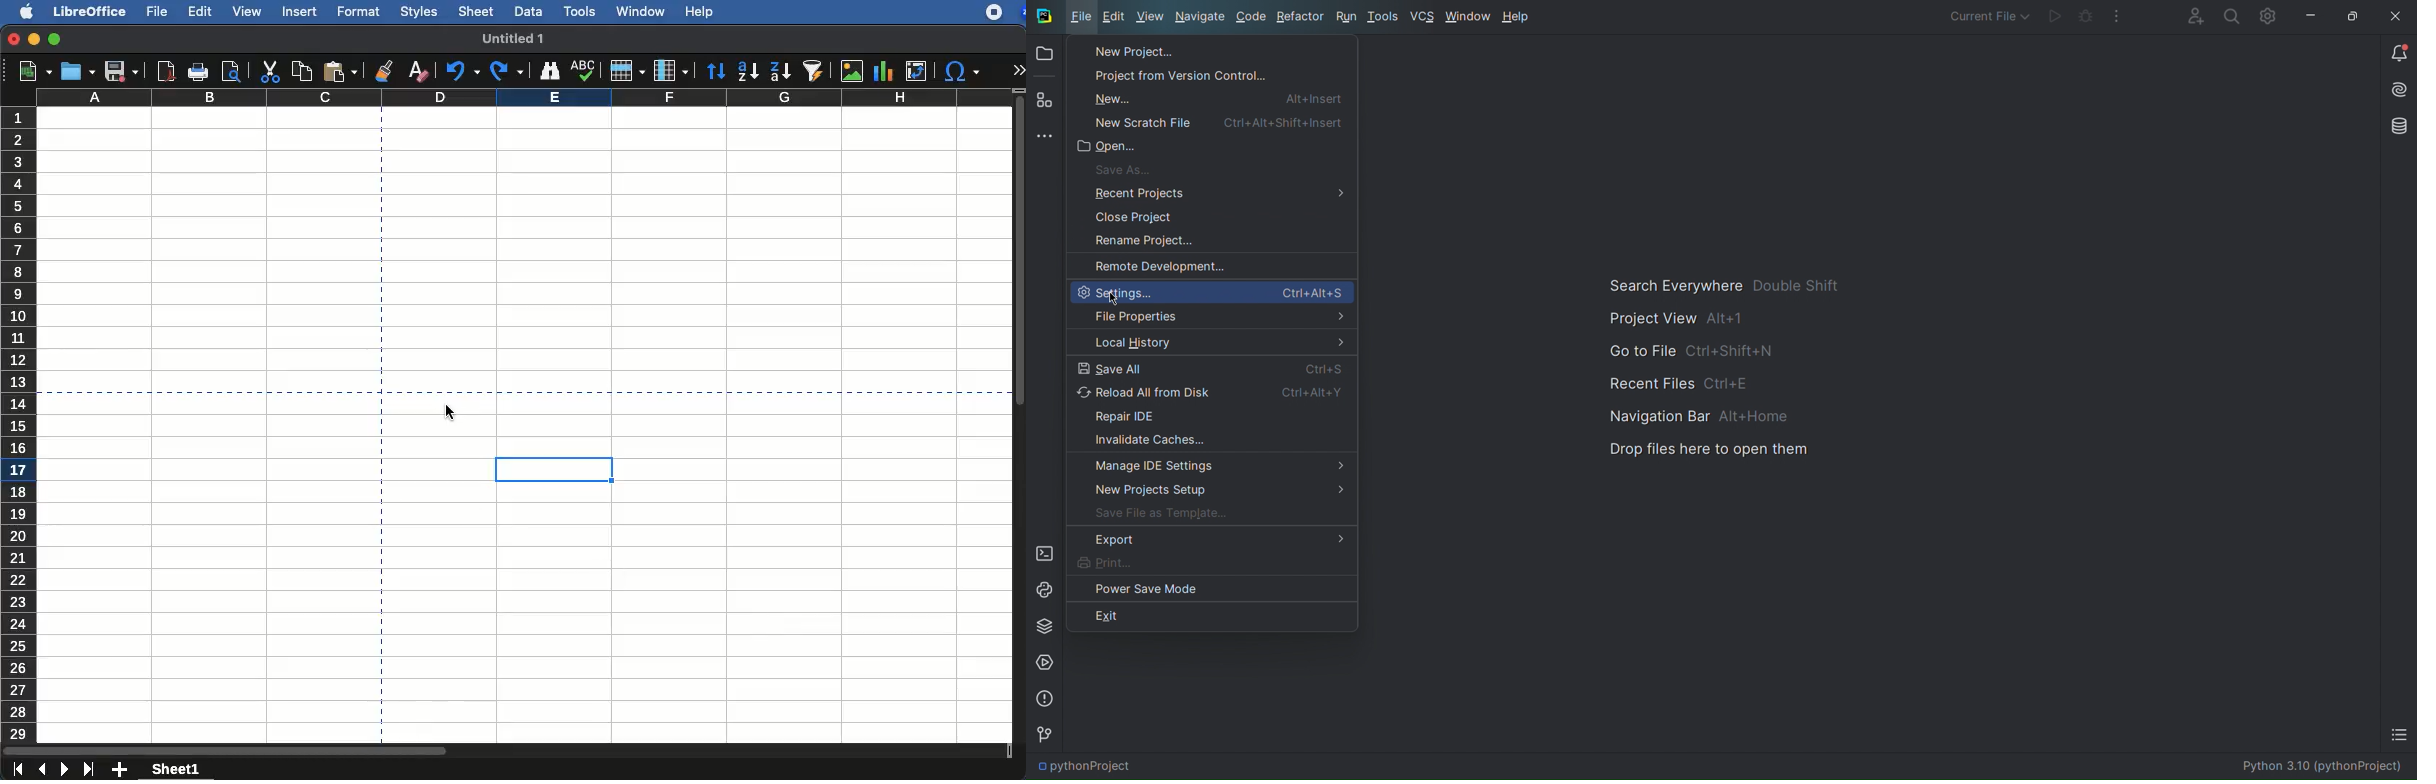 The width and height of the screenshot is (2436, 784). Describe the element at coordinates (343, 70) in the screenshot. I see `paste` at that location.